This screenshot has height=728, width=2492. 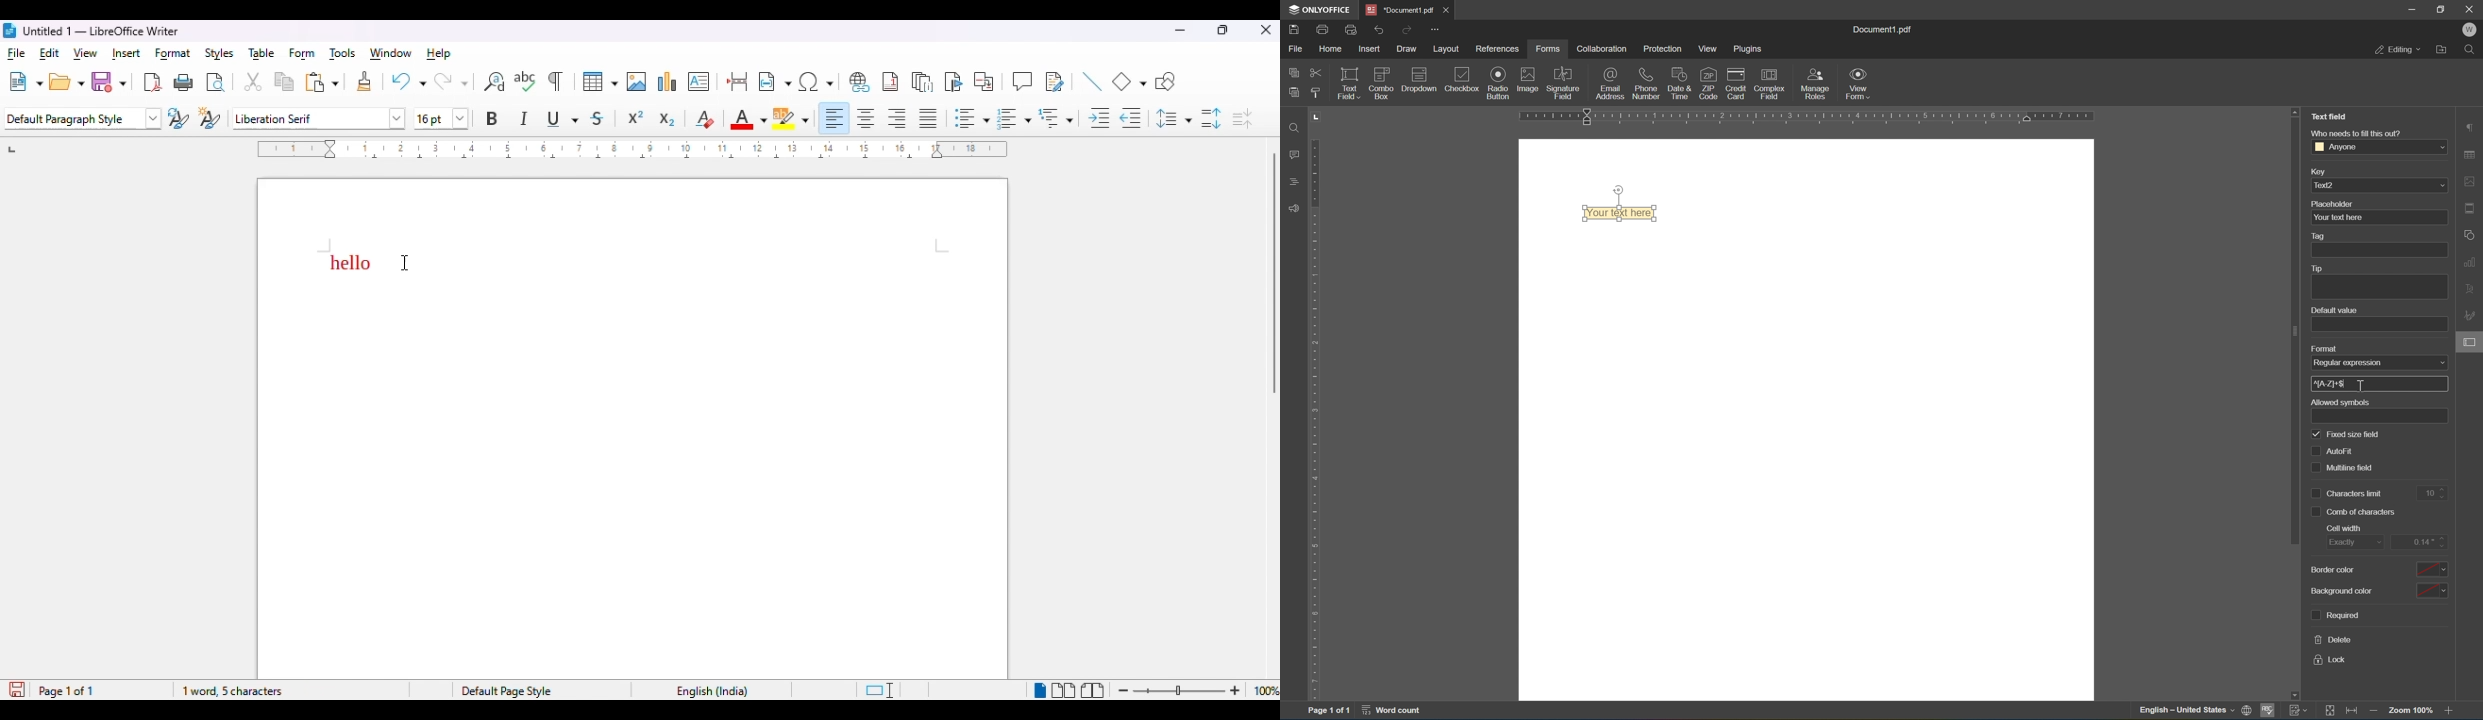 I want to click on layout, so click(x=1447, y=48).